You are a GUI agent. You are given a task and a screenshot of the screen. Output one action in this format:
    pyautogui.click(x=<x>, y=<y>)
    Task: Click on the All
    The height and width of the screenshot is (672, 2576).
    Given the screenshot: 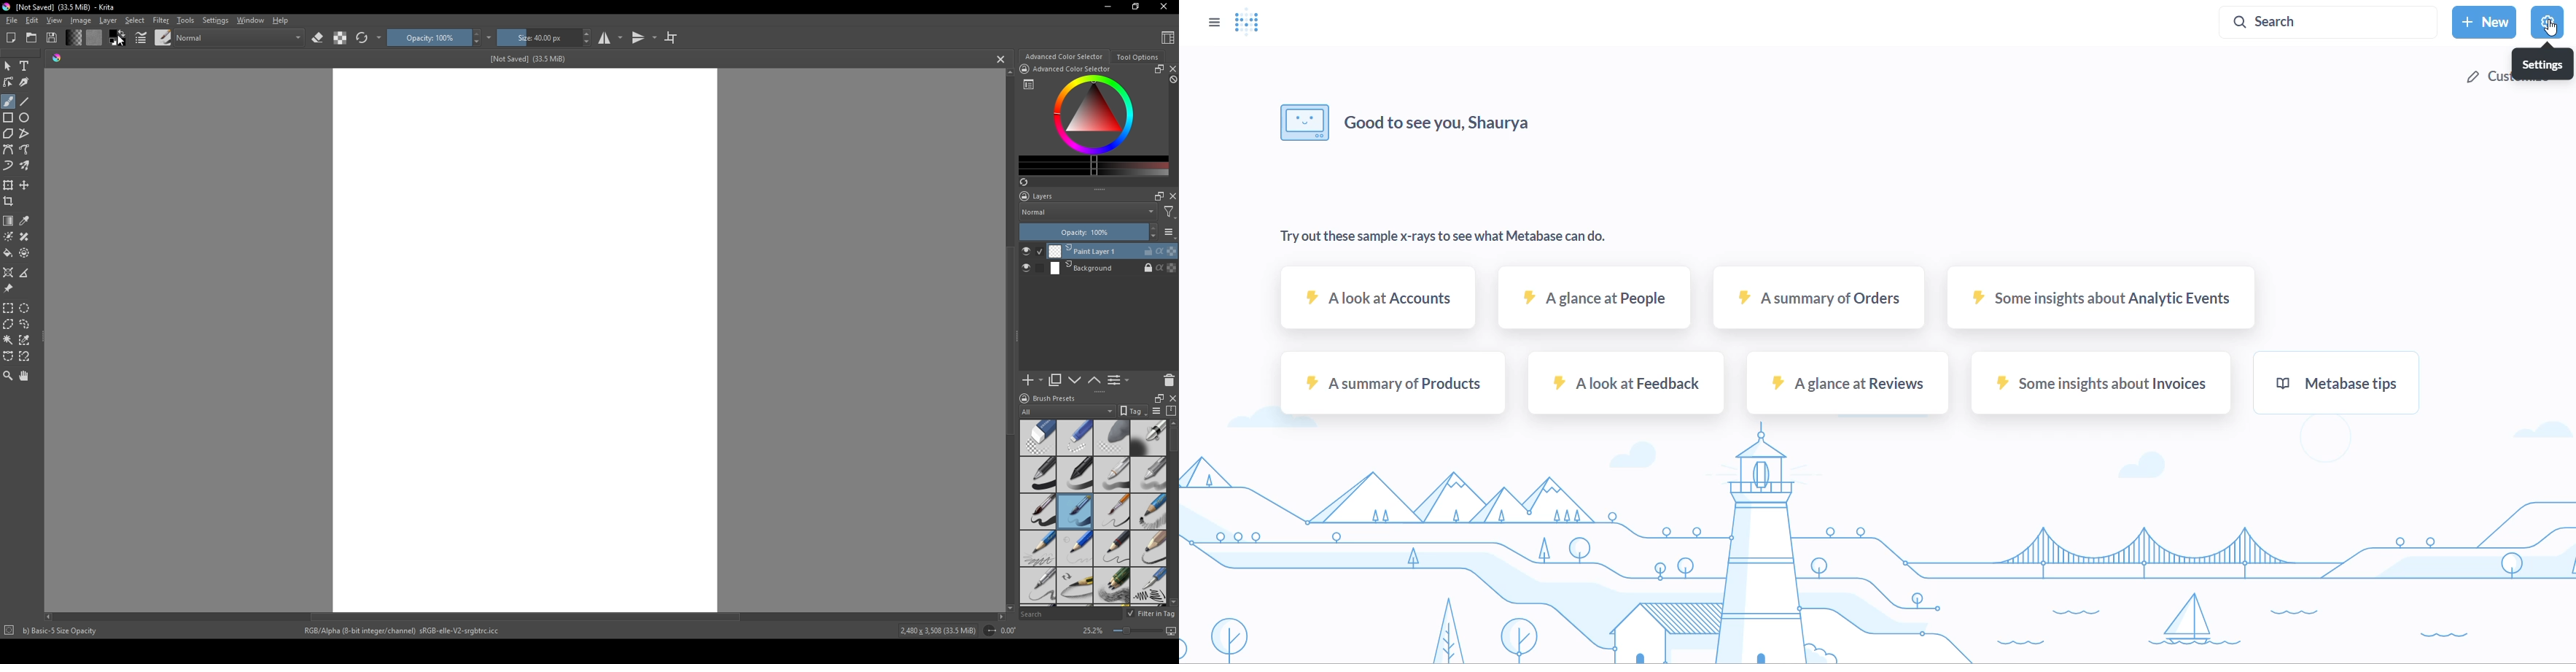 What is the action you would take?
    pyautogui.click(x=1068, y=411)
    